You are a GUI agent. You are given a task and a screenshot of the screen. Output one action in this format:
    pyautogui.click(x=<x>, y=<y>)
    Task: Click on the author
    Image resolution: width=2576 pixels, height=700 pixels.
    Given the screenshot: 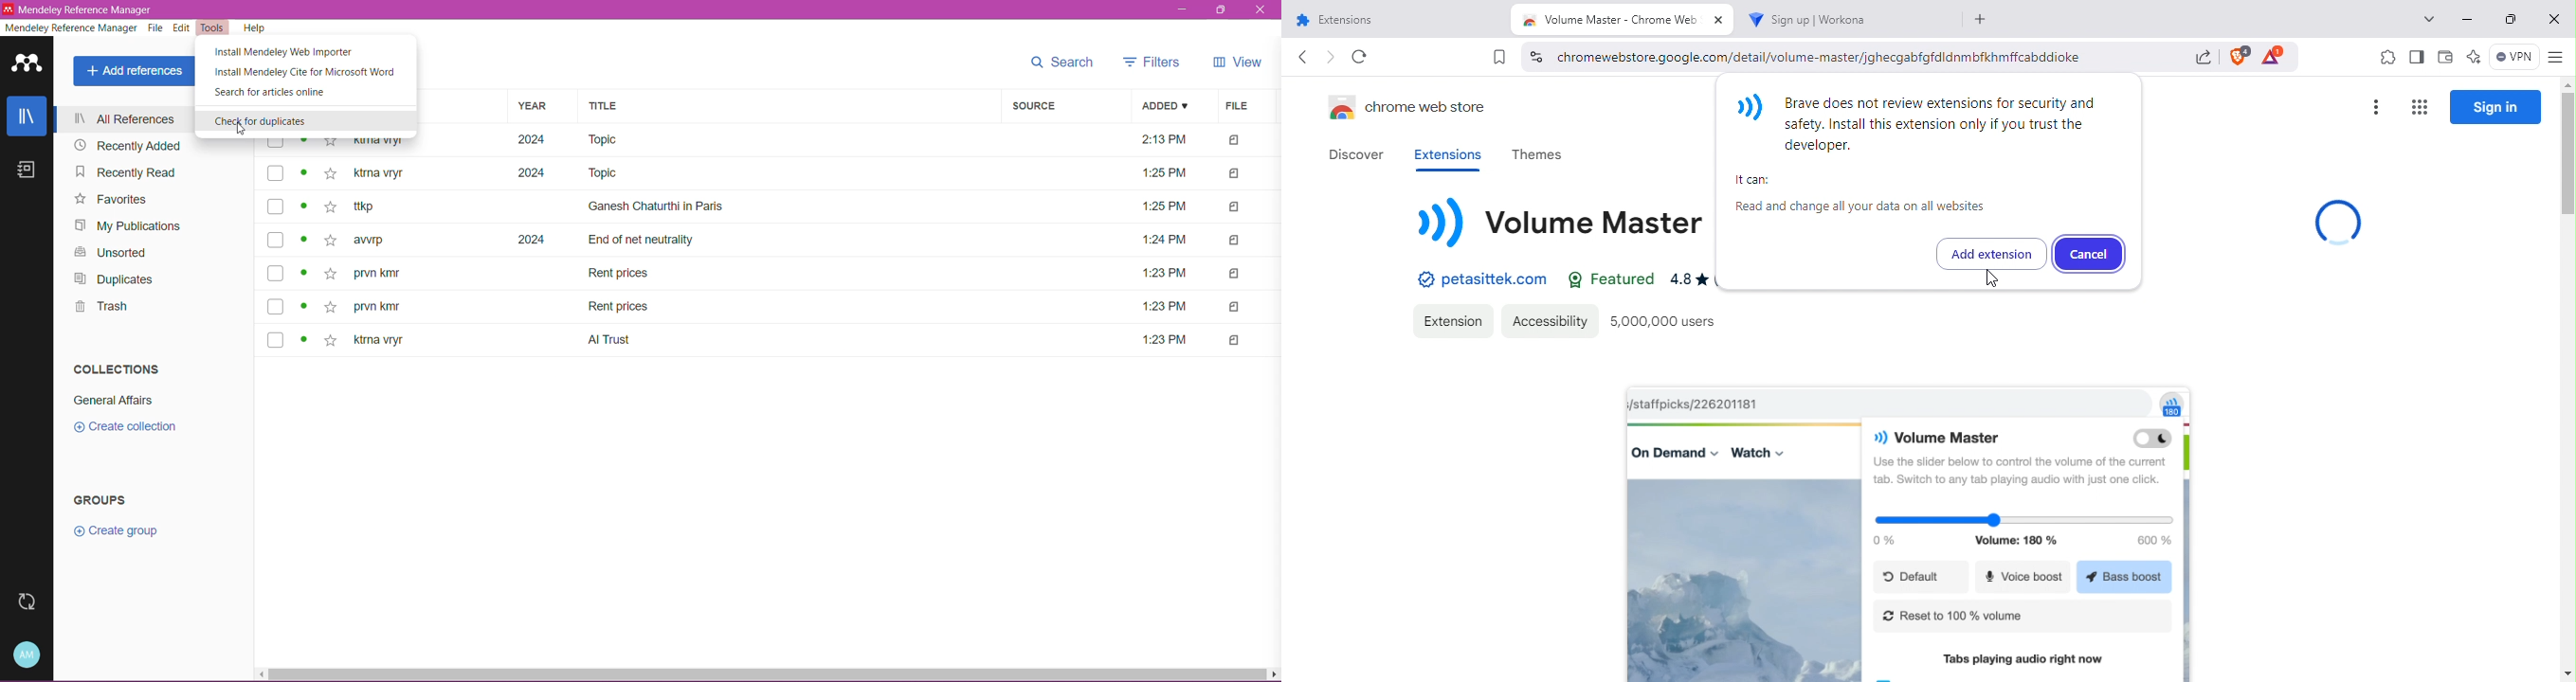 What is the action you would take?
    pyautogui.click(x=369, y=241)
    